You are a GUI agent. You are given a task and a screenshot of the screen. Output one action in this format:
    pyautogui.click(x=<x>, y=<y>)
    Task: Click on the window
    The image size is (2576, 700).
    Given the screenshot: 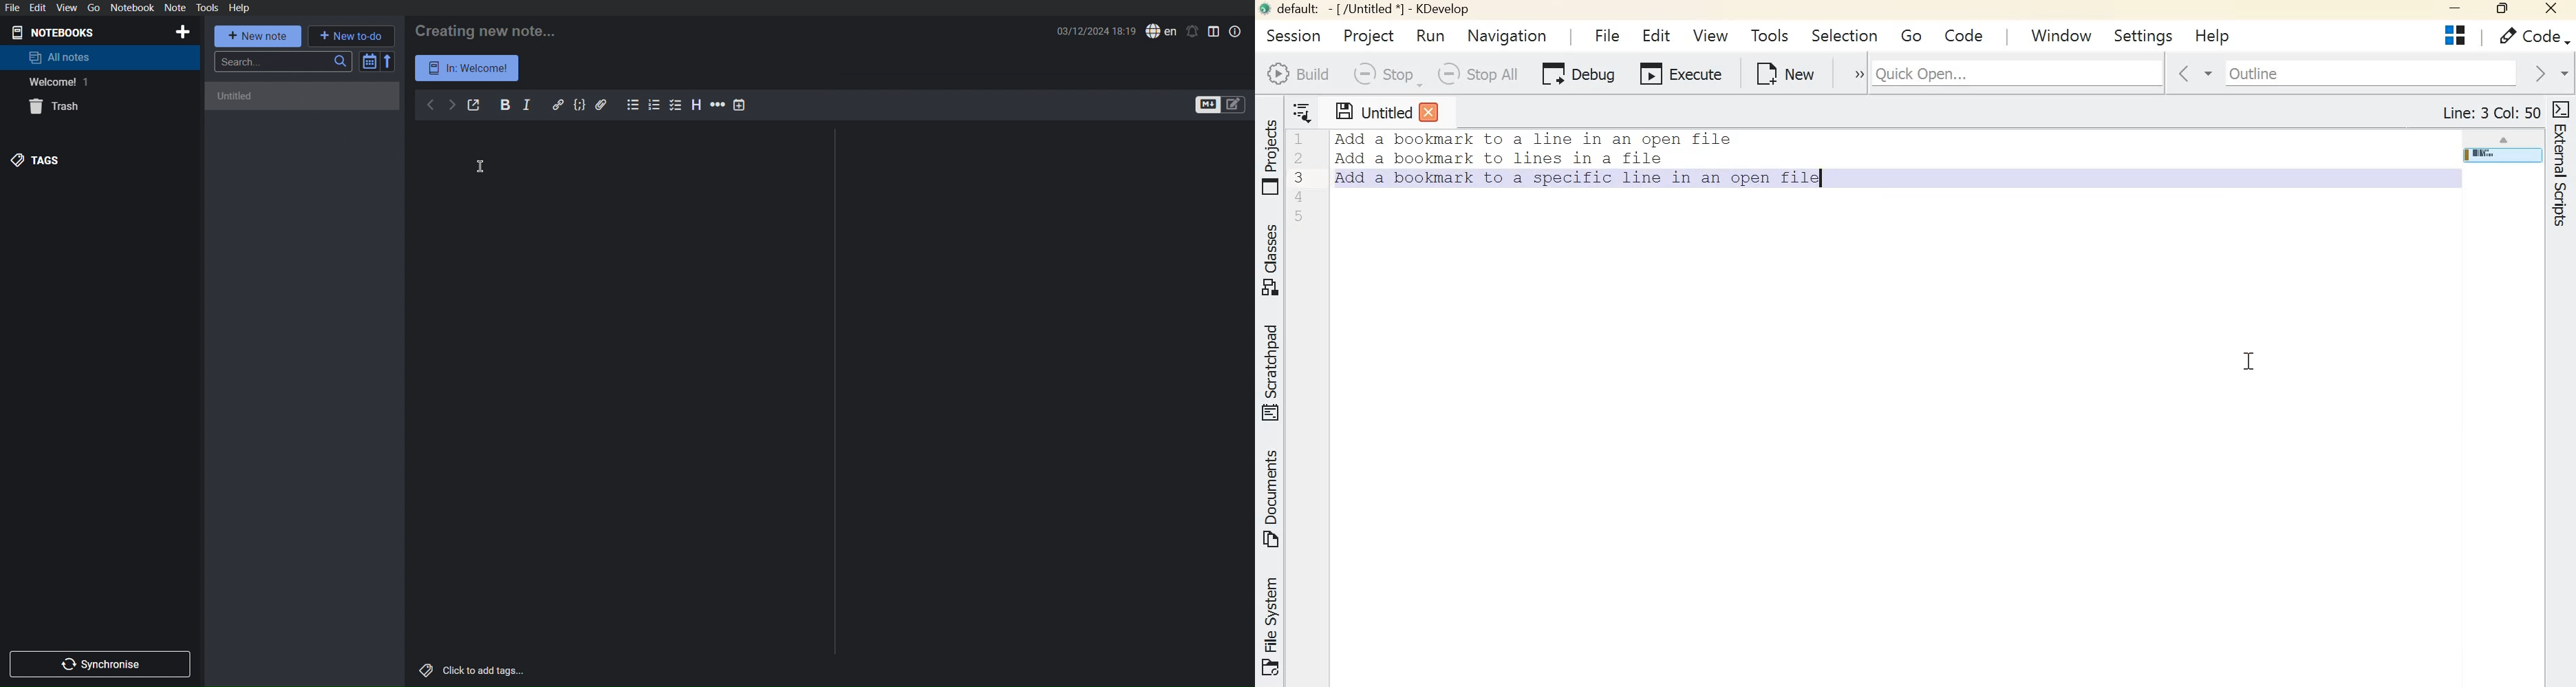 What is the action you would take?
    pyautogui.click(x=2061, y=32)
    